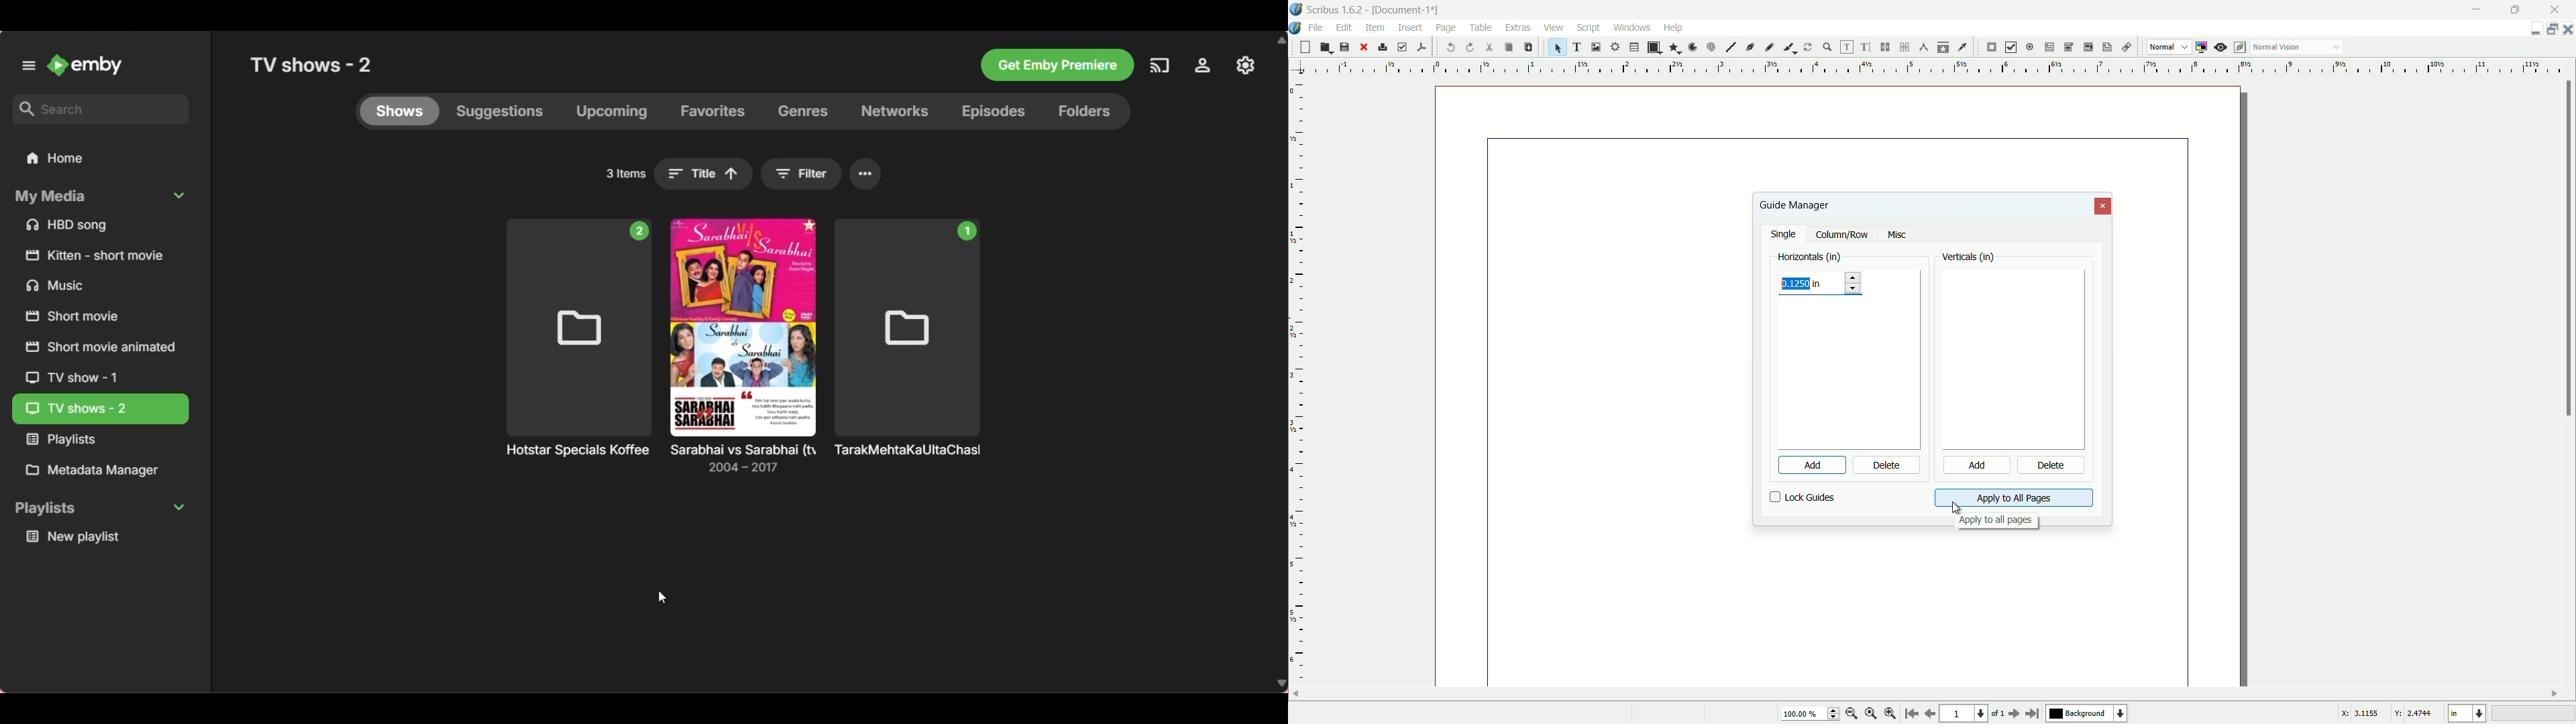 The height and width of the screenshot is (728, 2576). What do you see at coordinates (1785, 235) in the screenshot?
I see `single` at bounding box center [1785, 235].